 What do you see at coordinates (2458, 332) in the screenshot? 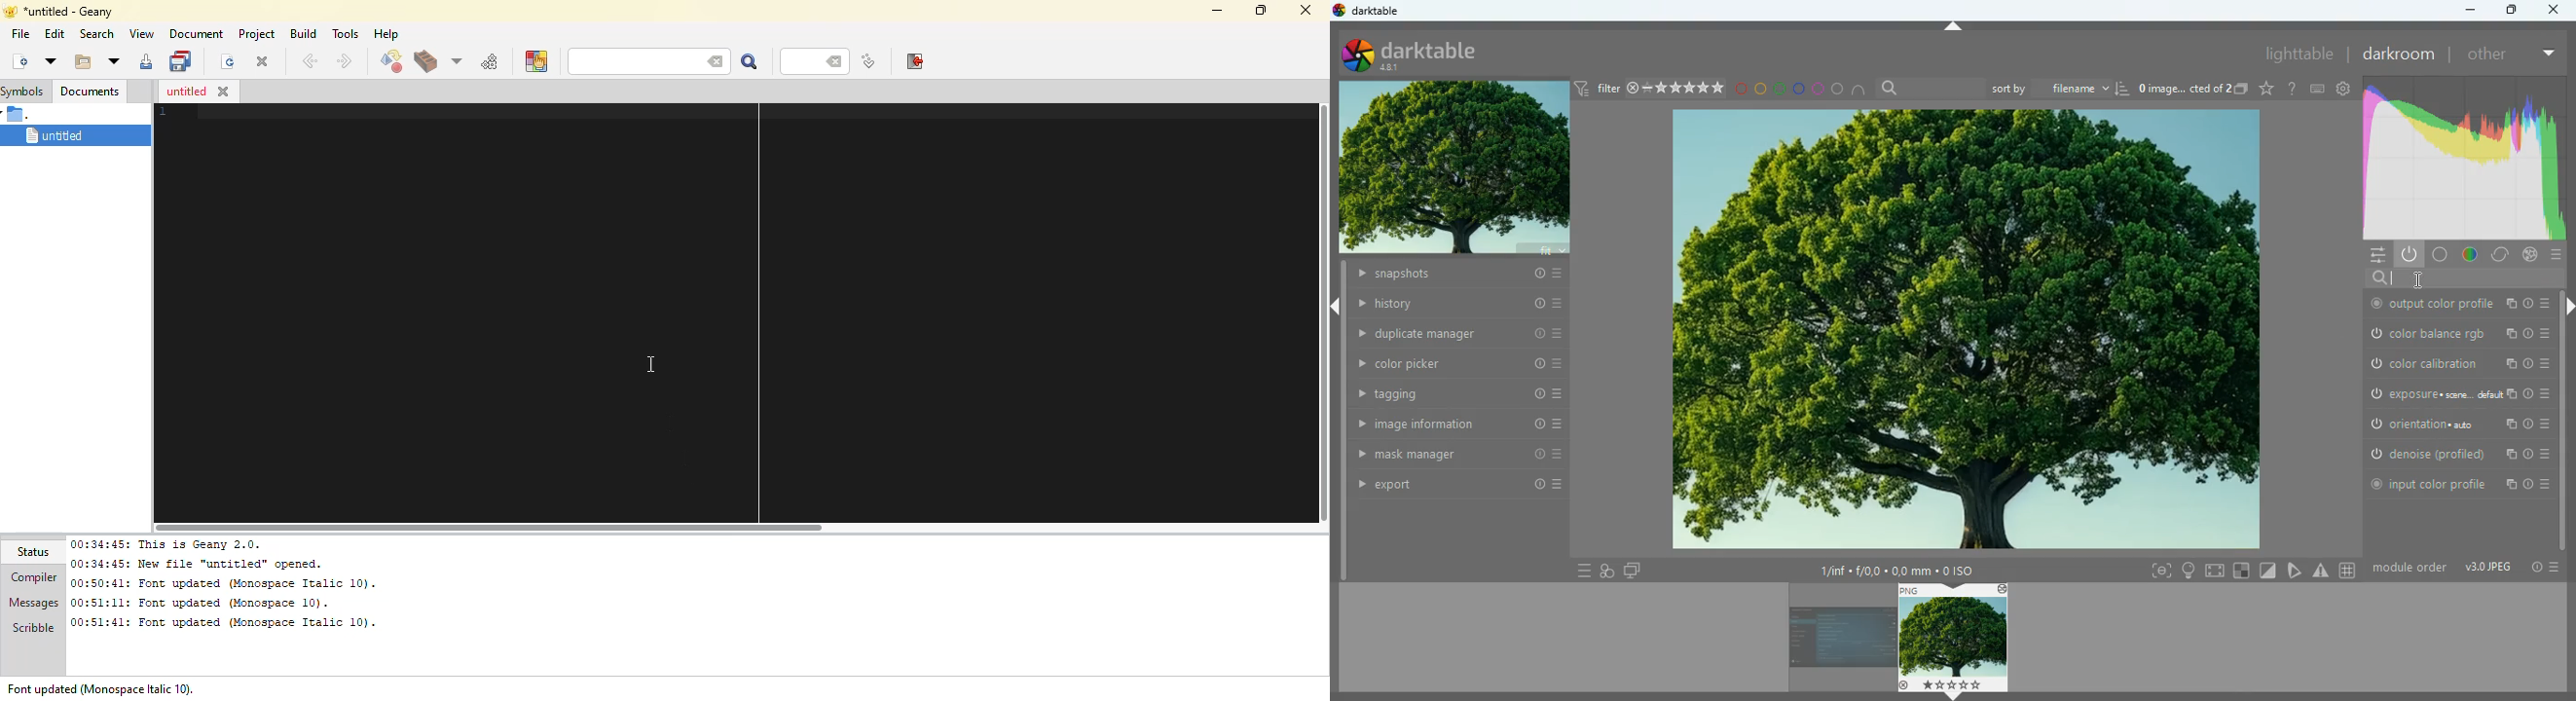
I see `color balance rgb` at bounding box center [2458, 332].